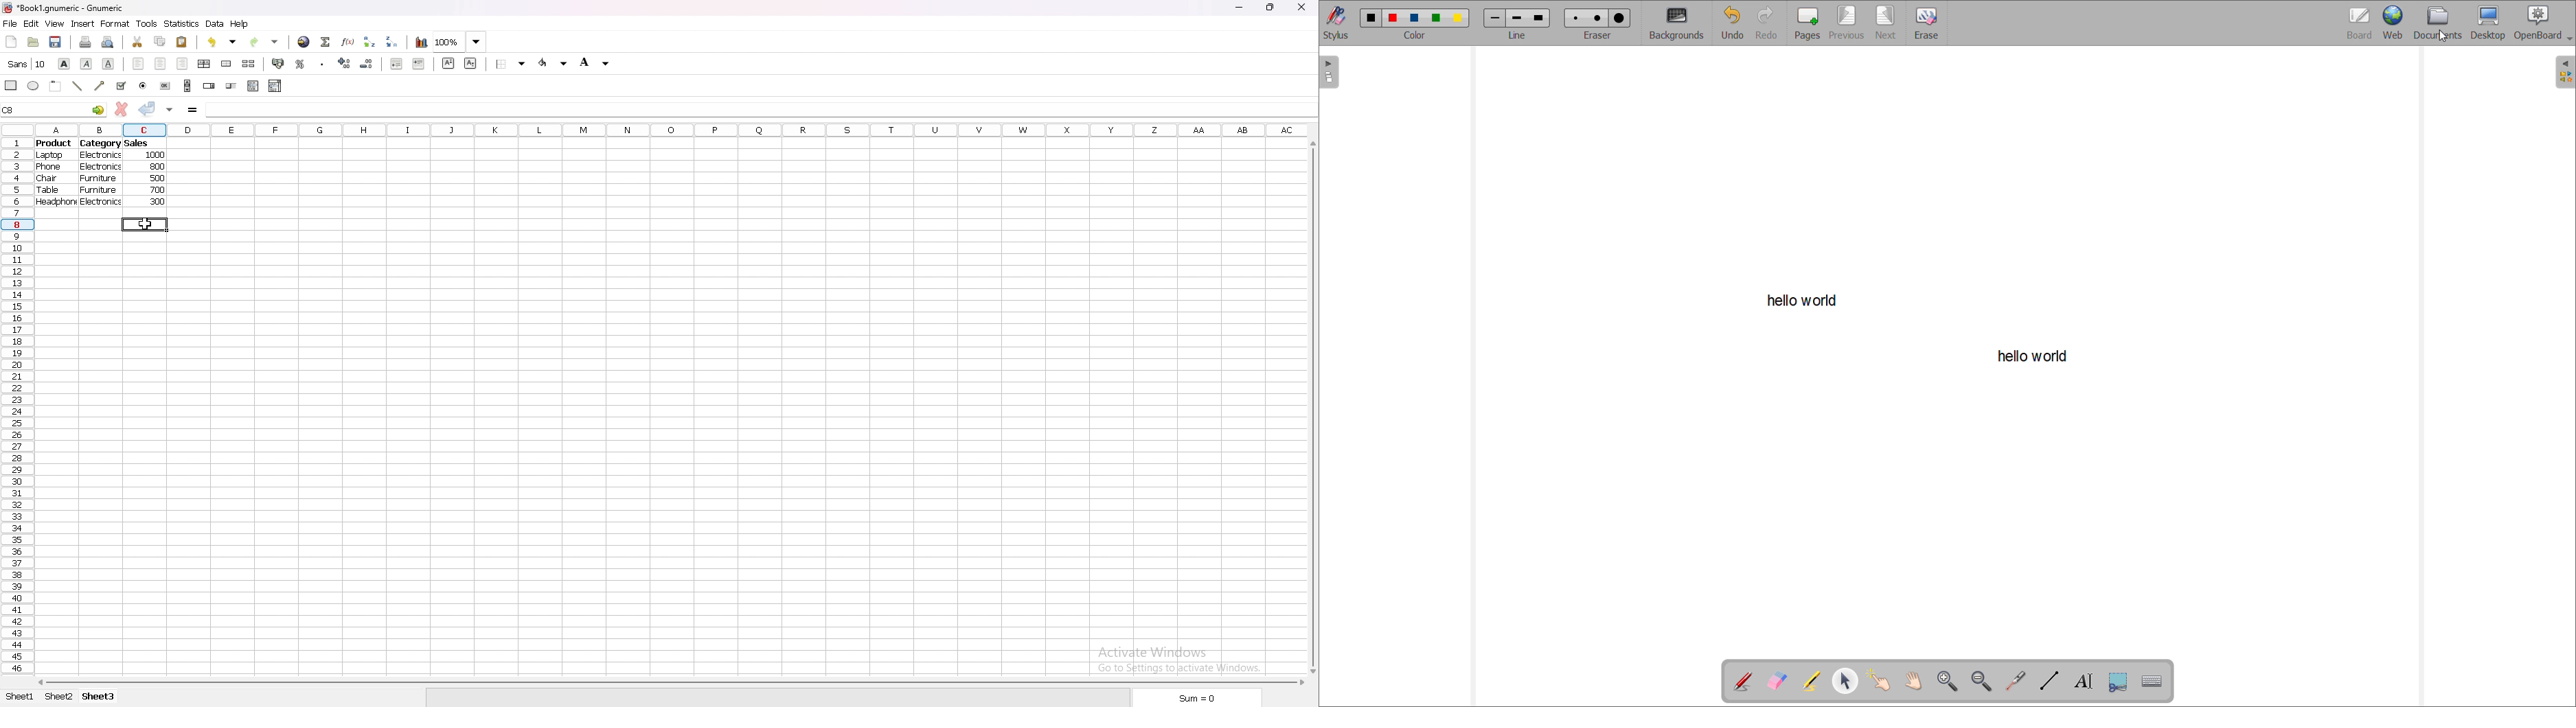 The height and width of the screenshot is (728, 2576). What do you see at coordinates (209, 86) in the screenshot?
I see `spin button` at bounding box center [209, 86].